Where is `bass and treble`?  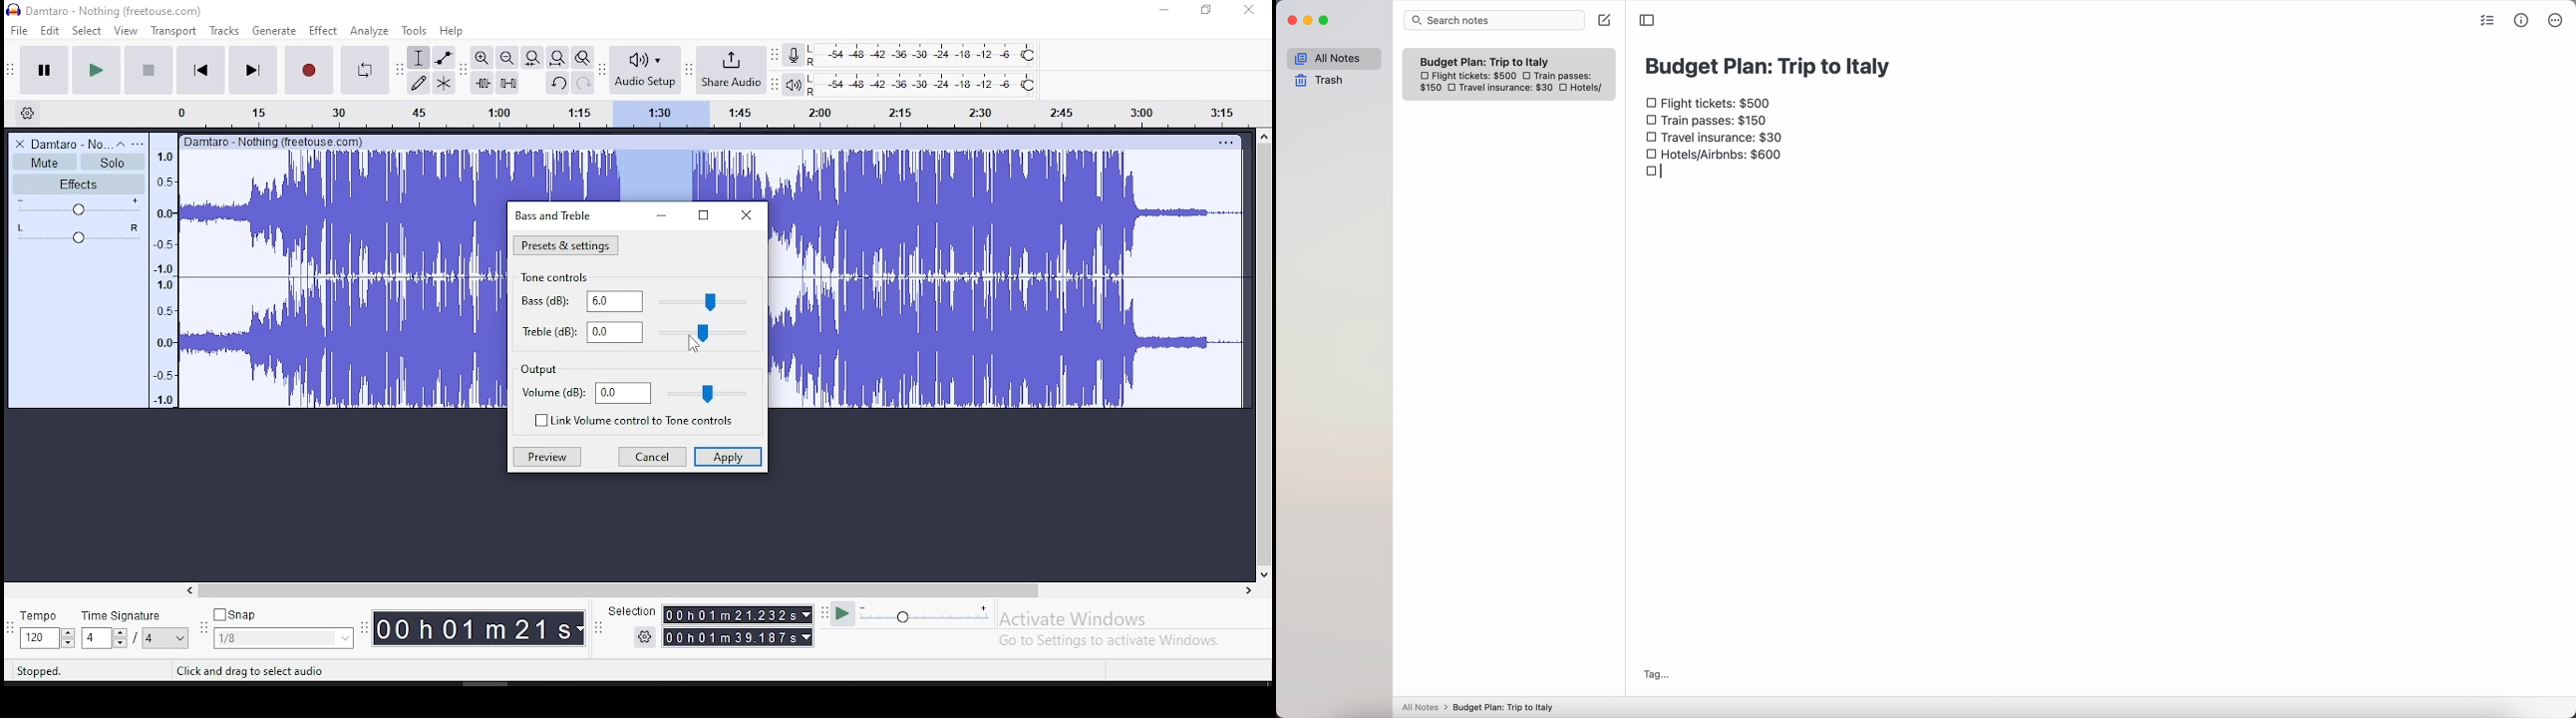
bass and treble is located at coordinates (555, 214).